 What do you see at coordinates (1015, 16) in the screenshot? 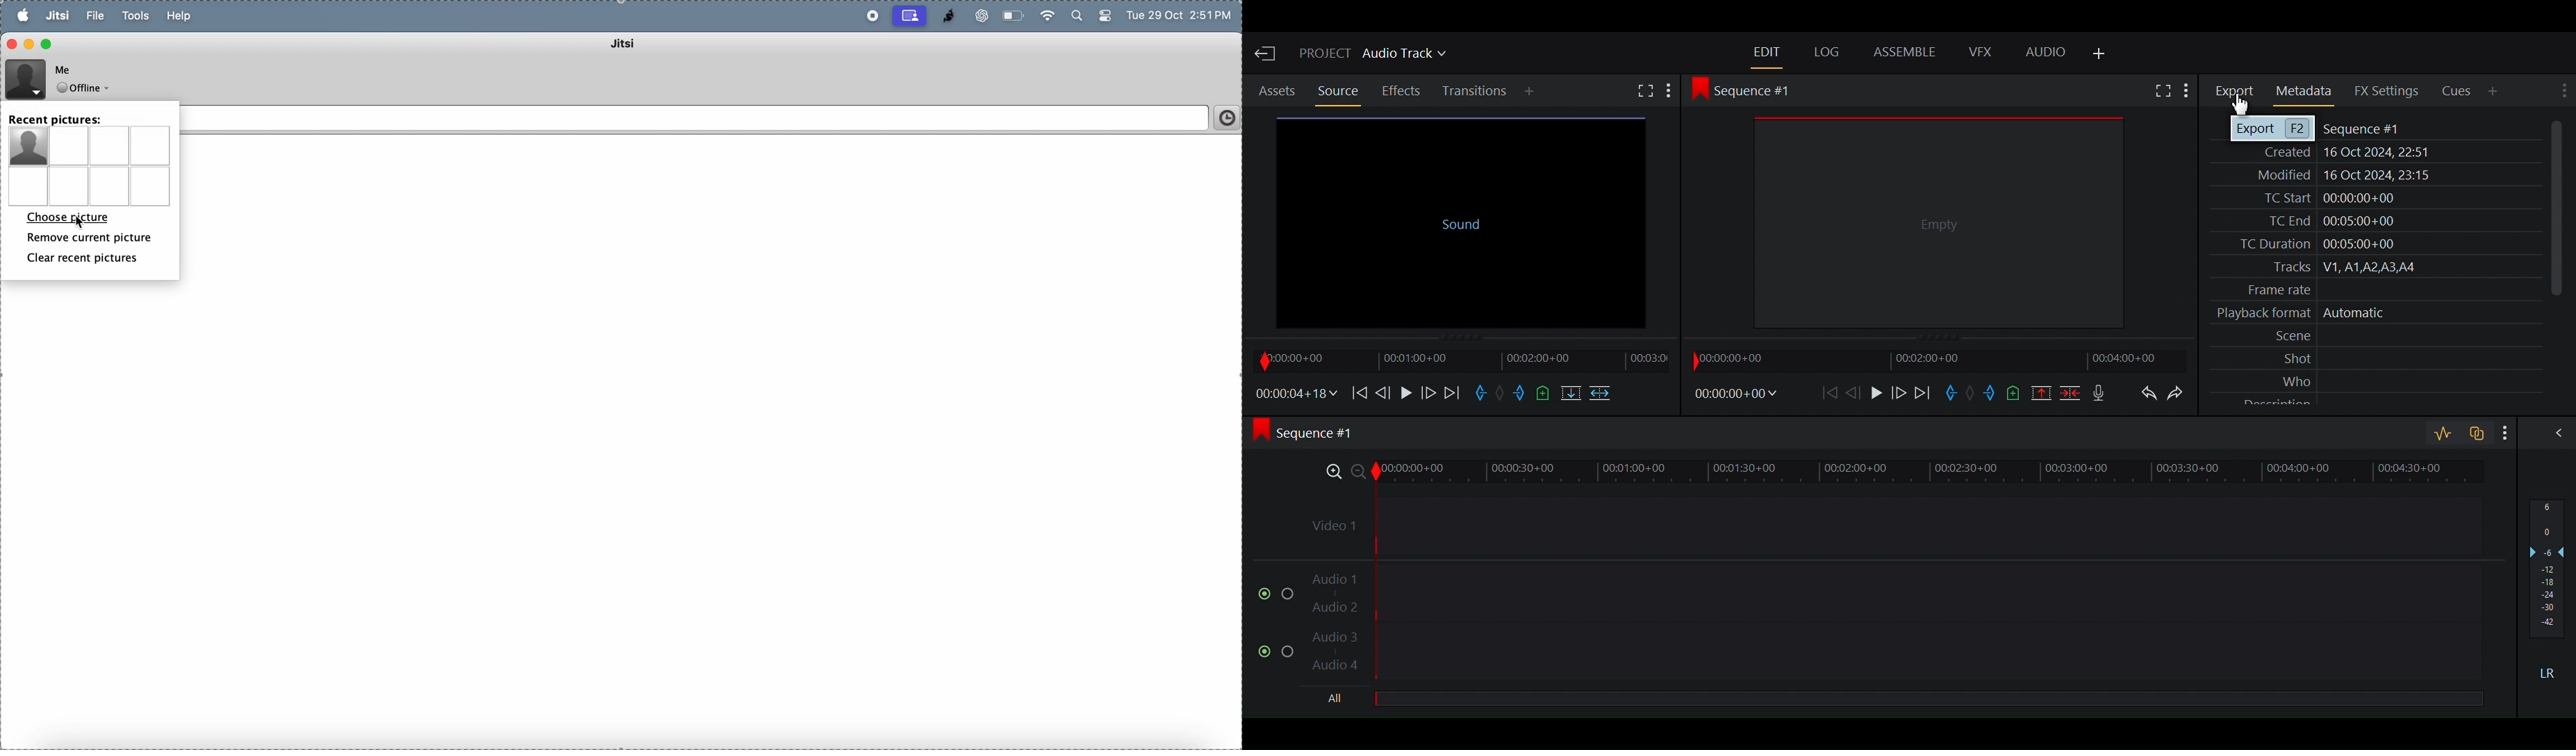
I see `battery` at bounding box center [1015, 16].